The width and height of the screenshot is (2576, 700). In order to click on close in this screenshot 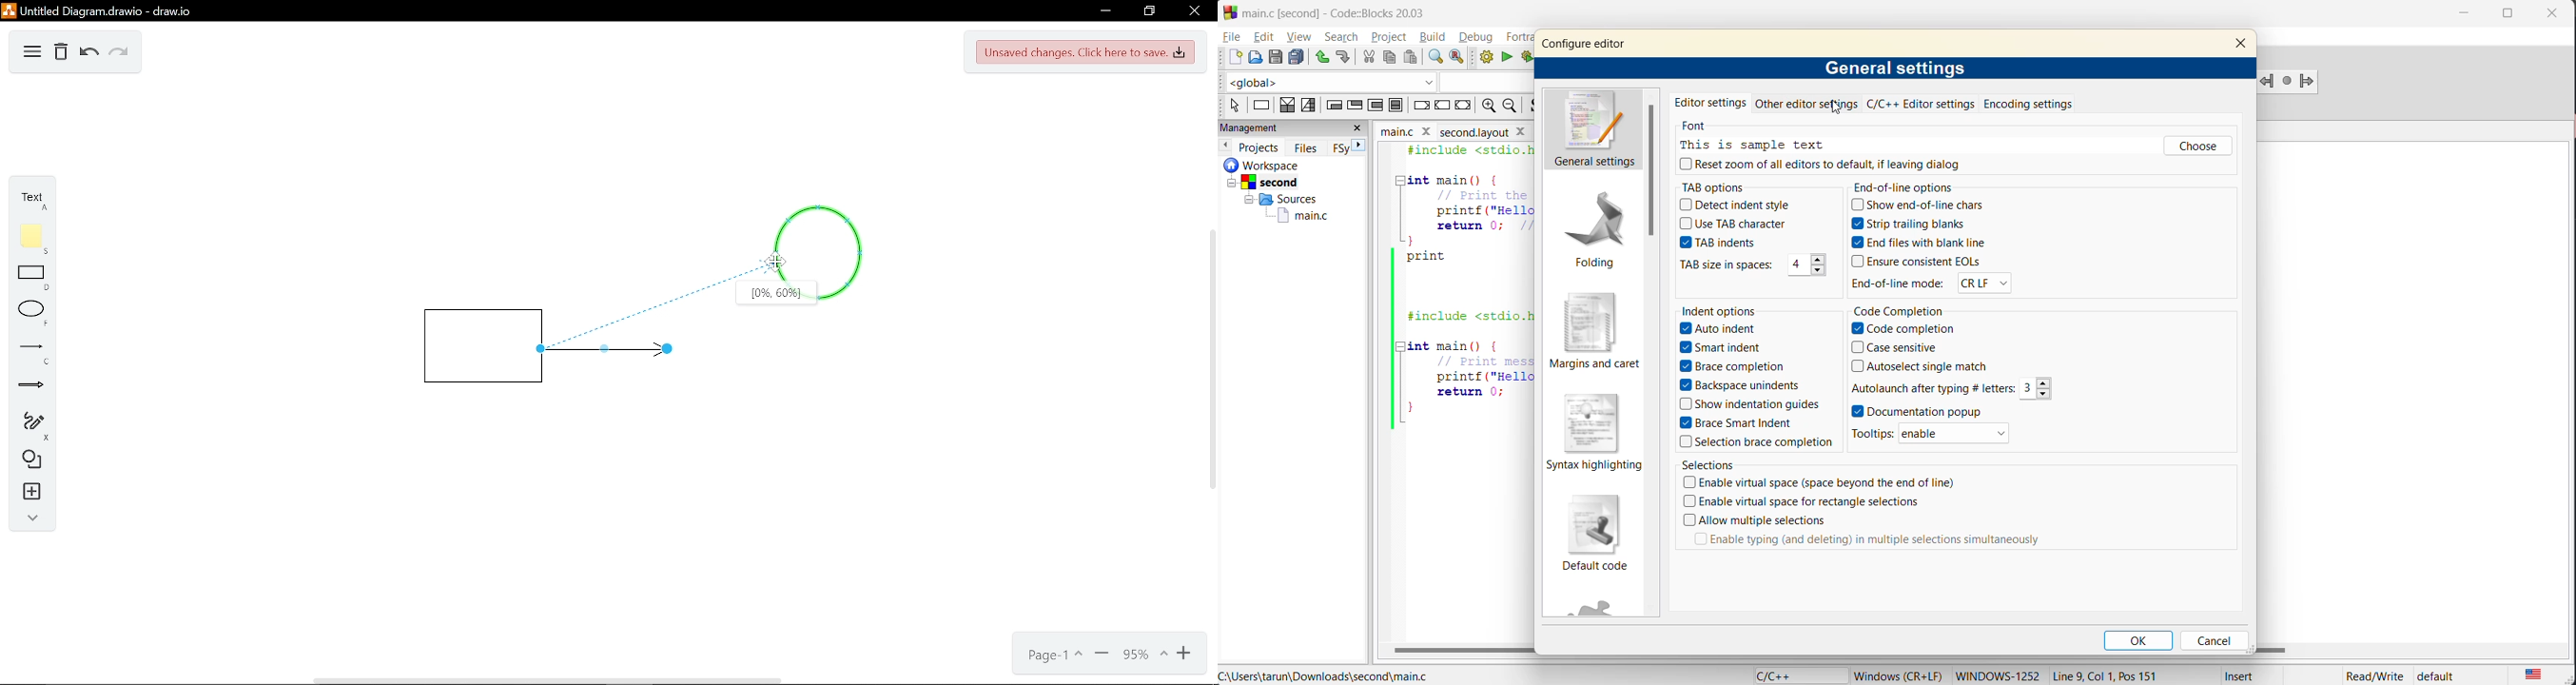, I will do `click(1359, 127)`.